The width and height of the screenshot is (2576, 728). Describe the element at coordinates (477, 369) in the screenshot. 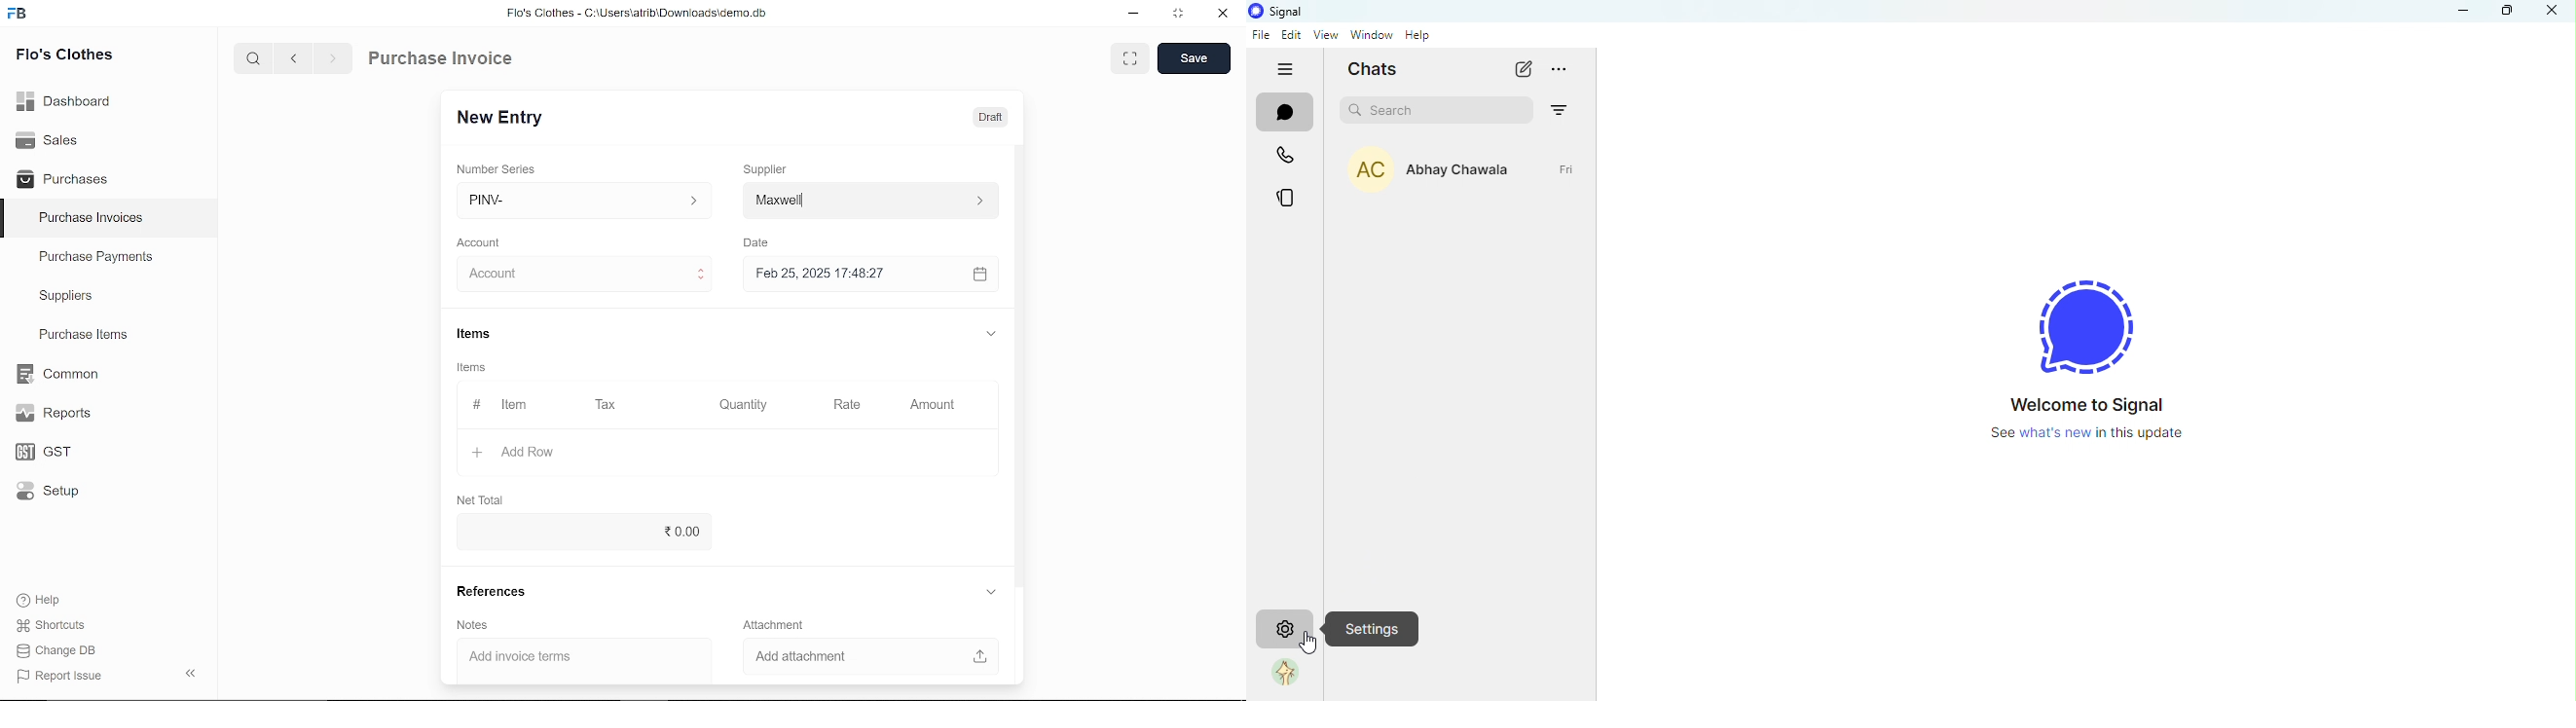

I see `Items` at that location.